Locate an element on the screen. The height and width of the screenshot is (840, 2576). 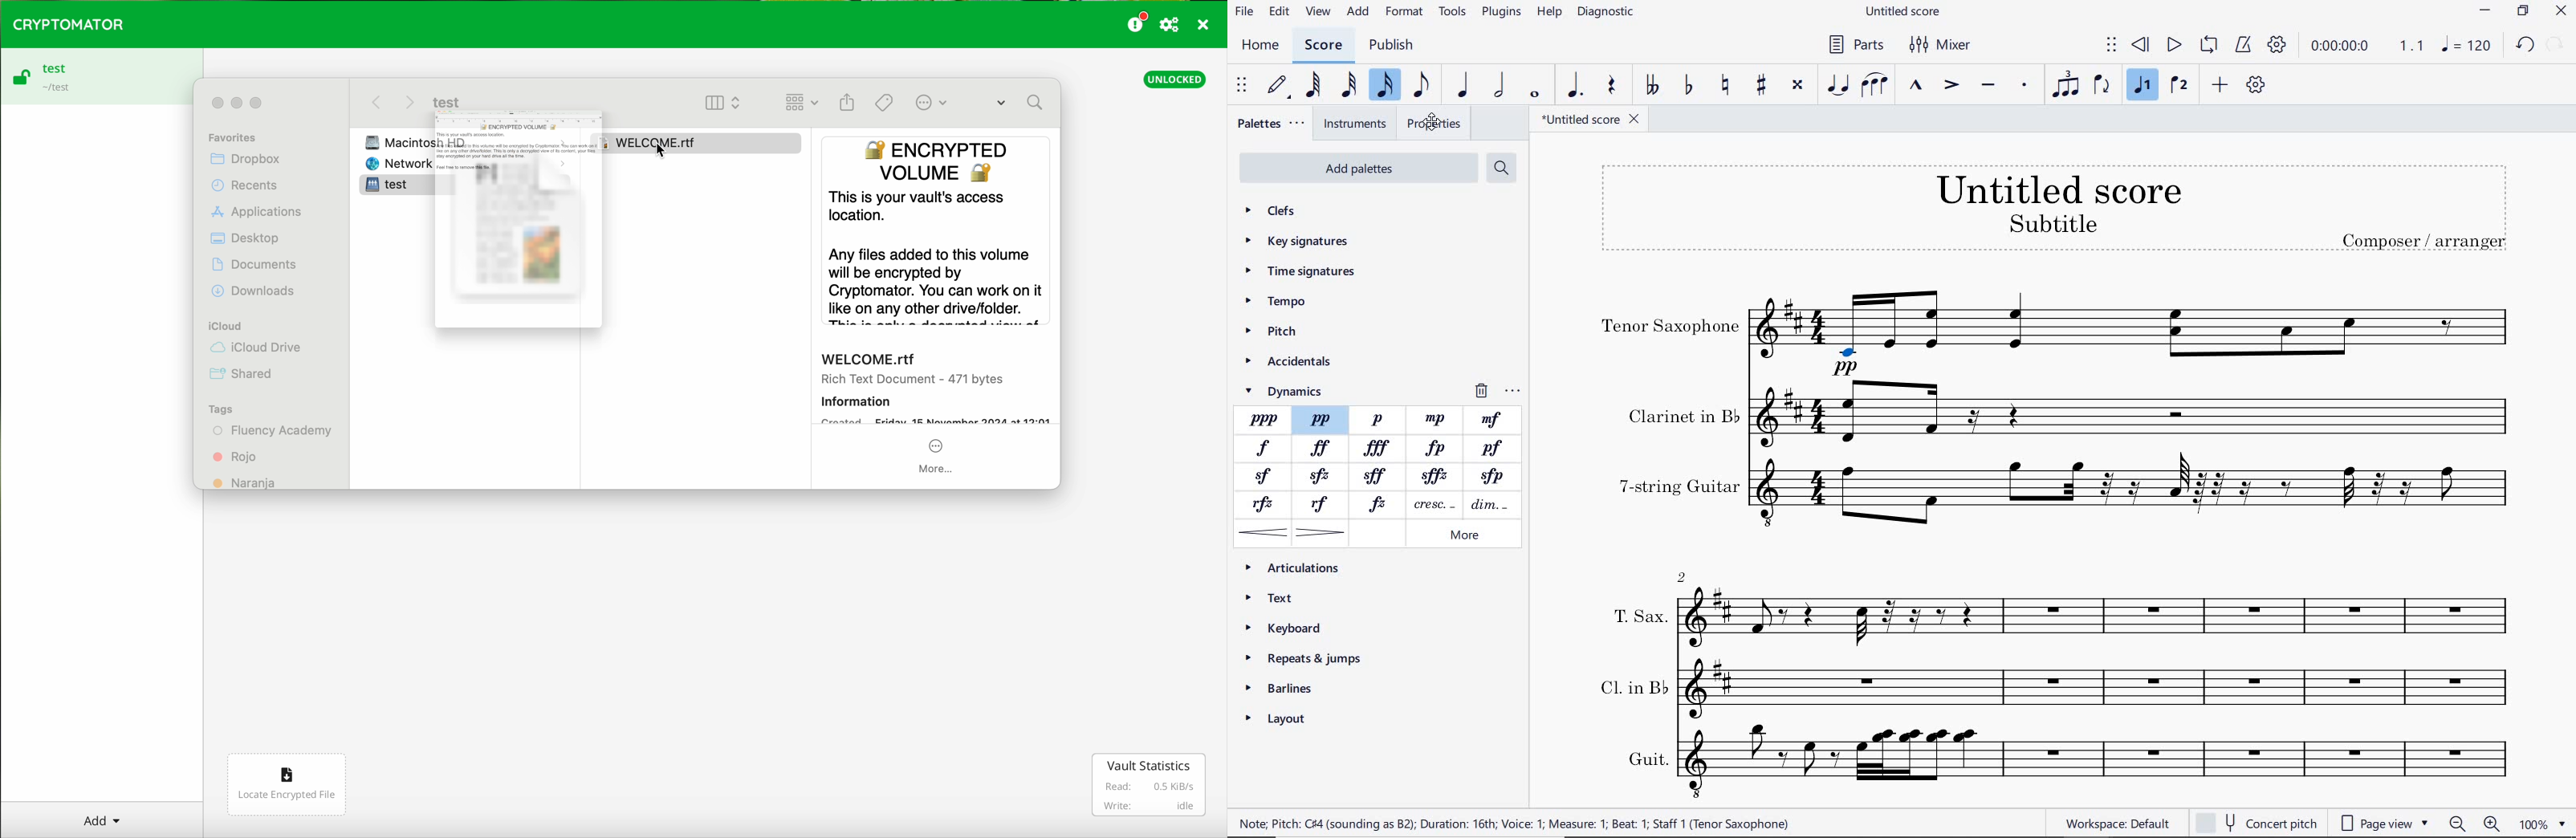
accidentals is located at coordinates (1293, 364).